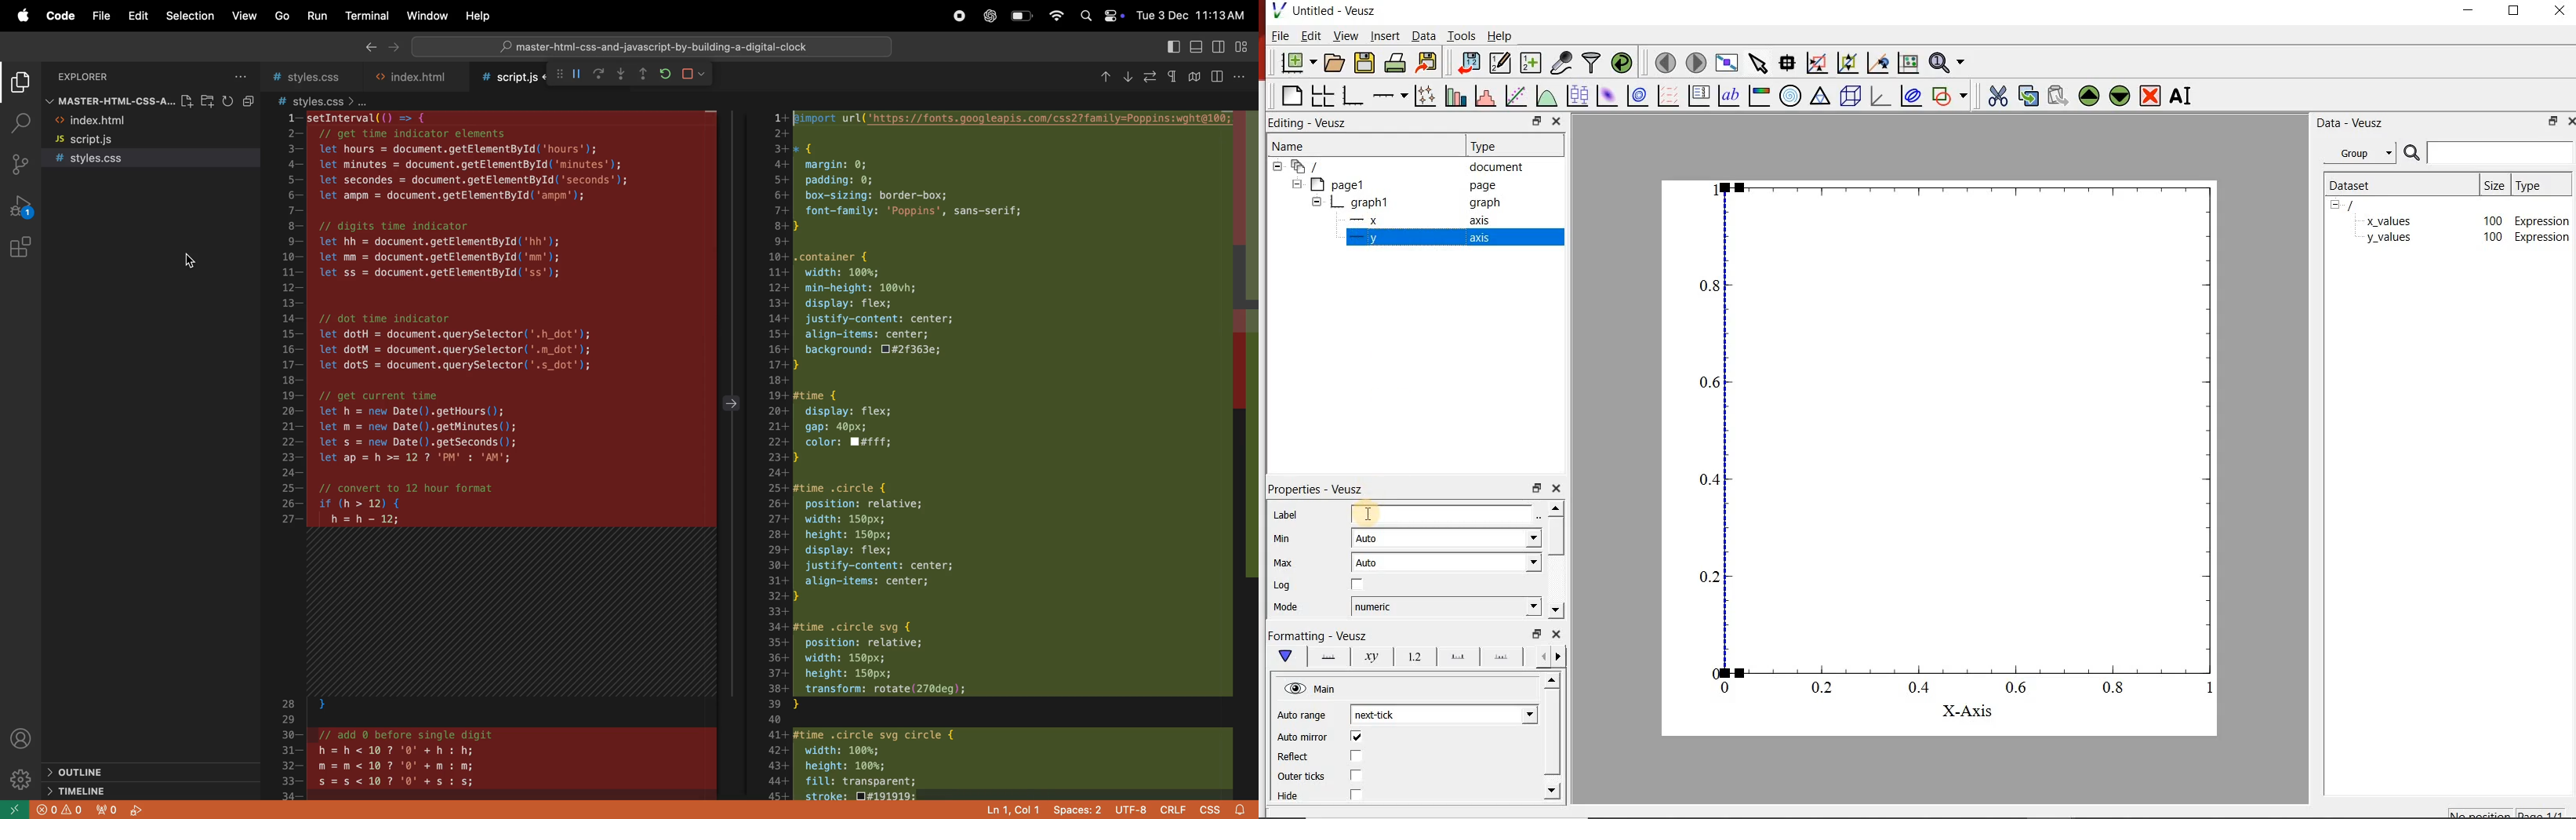 This screenshot has height=840, width=2576. I want to click on html file, so click(116, 122).